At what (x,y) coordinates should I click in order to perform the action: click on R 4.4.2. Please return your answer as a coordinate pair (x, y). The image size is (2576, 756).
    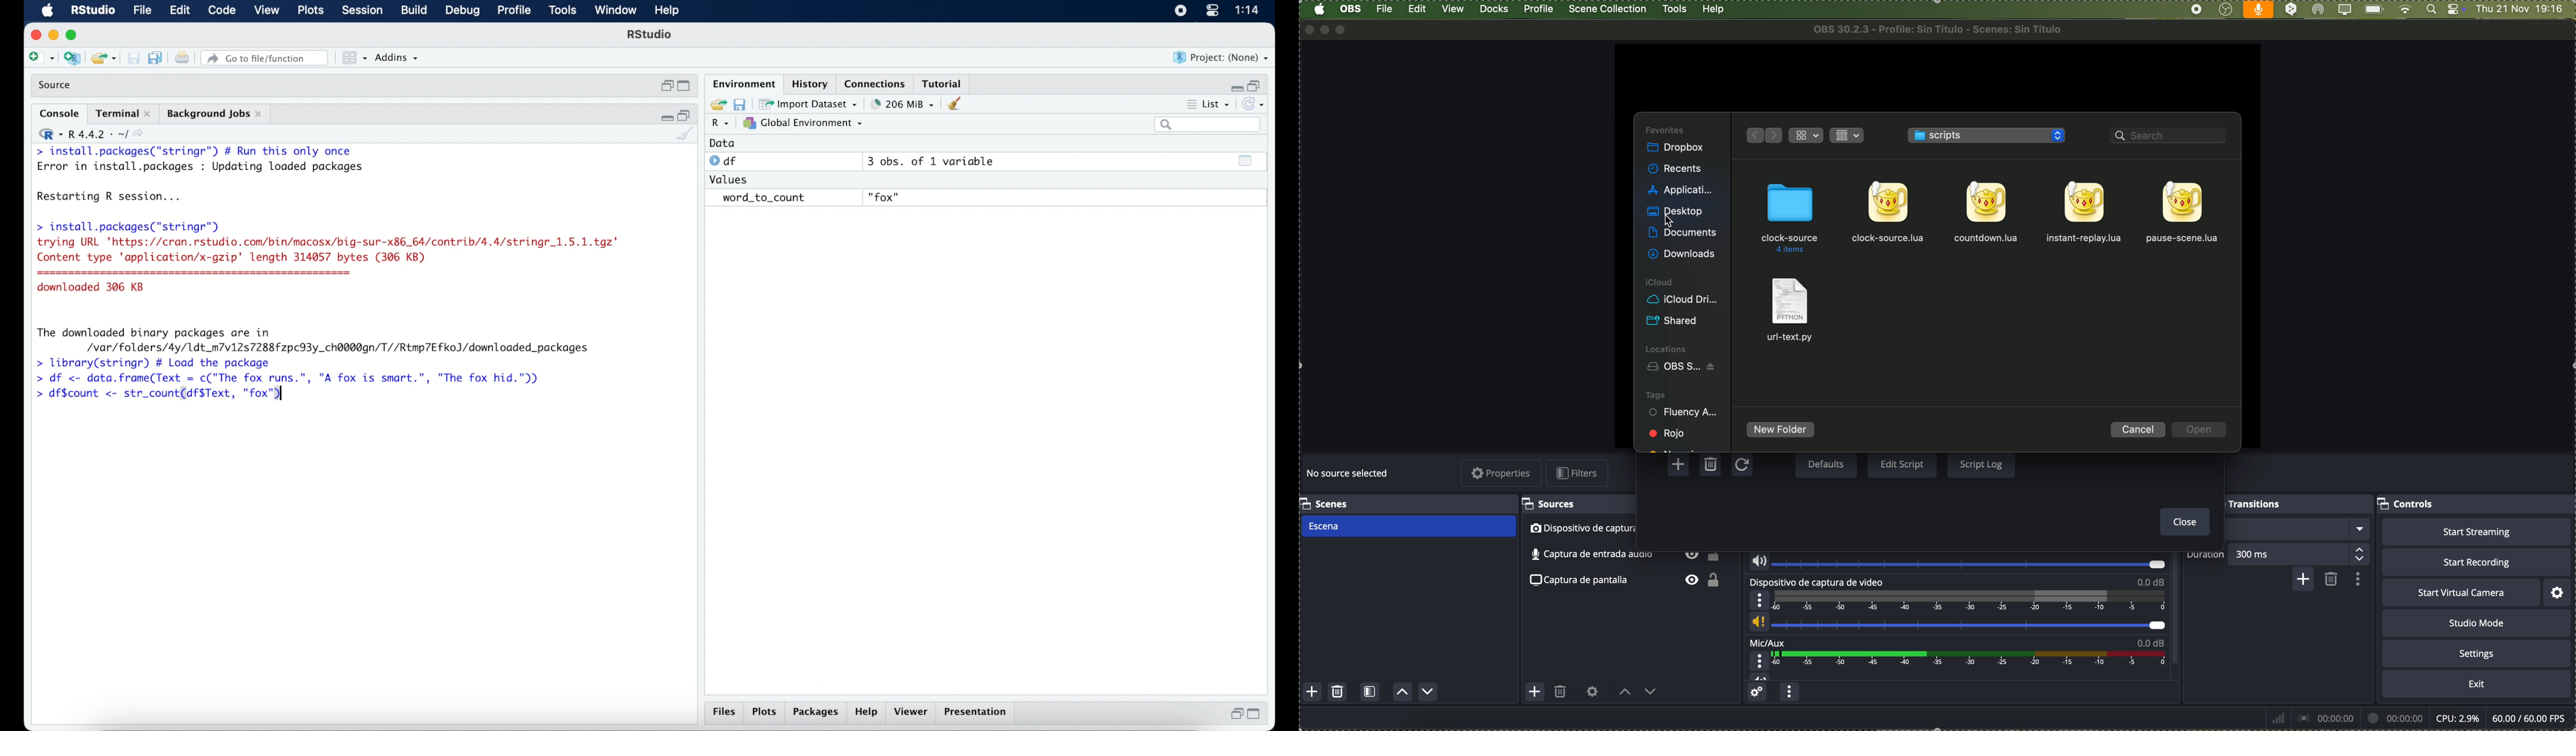
    Looking at the image, I should click on (91, 134).